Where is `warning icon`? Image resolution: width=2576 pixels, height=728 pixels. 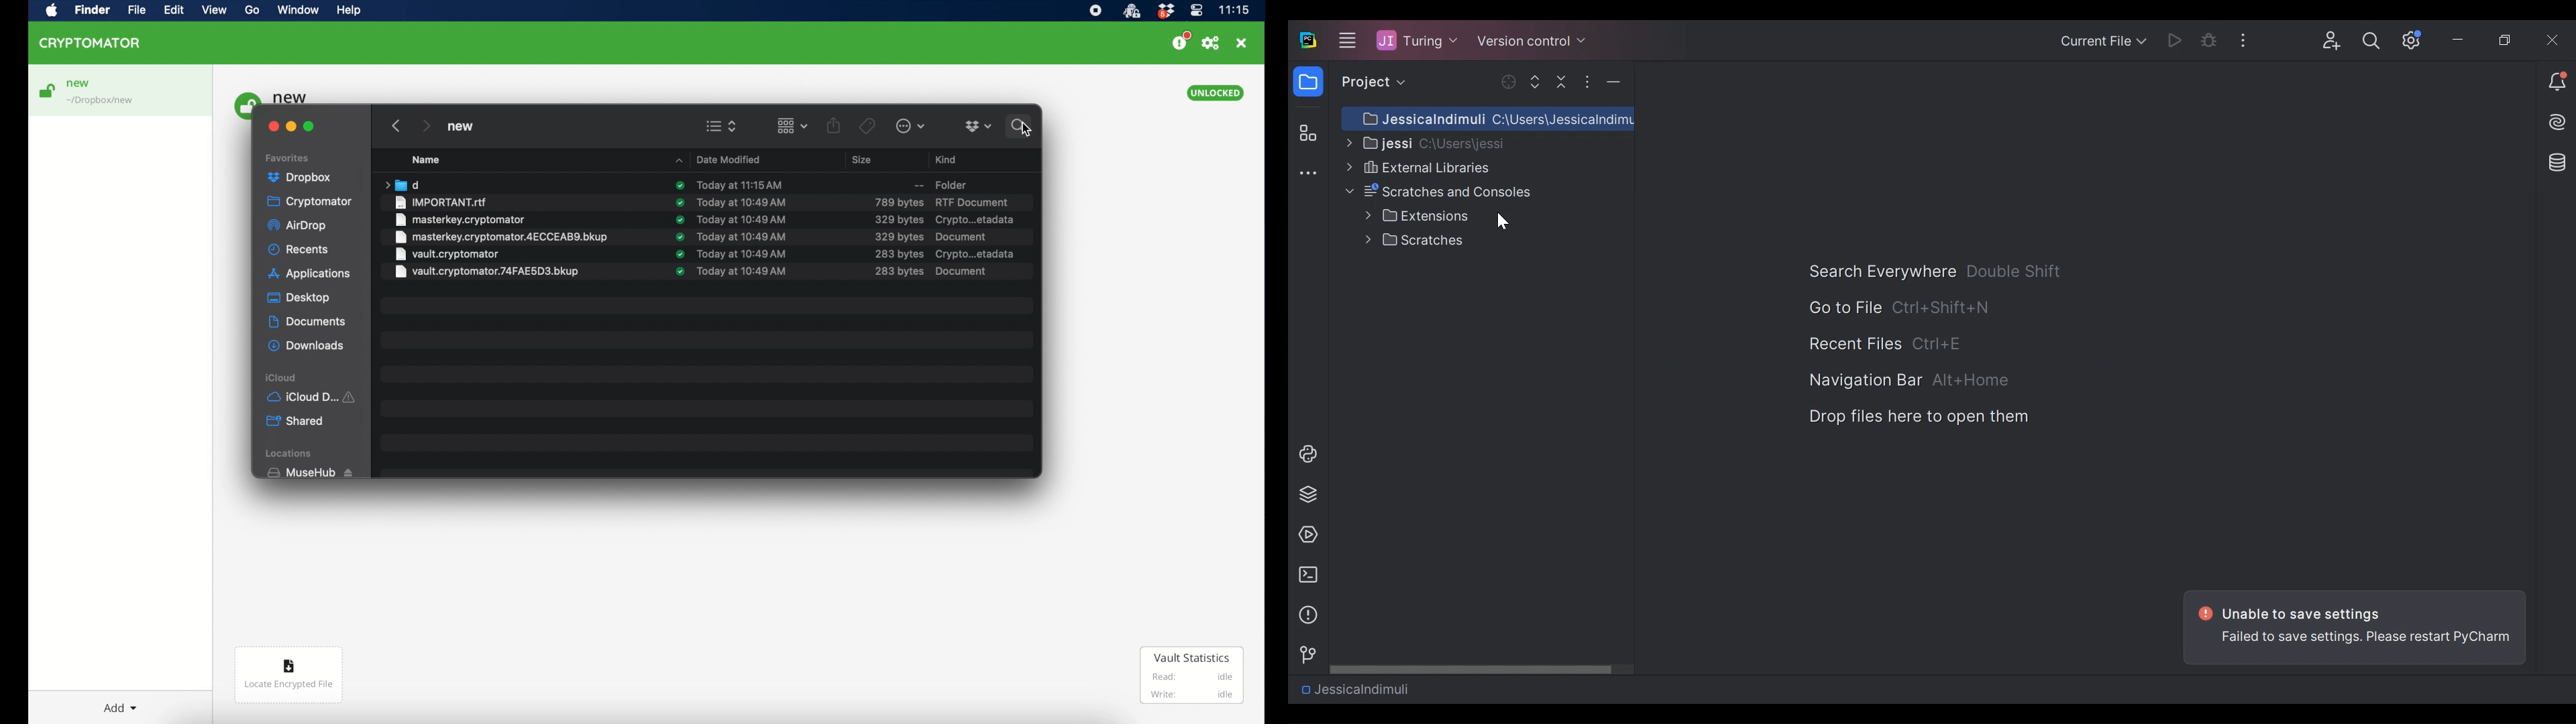 warning icon is located at coordinates (2204, 614).